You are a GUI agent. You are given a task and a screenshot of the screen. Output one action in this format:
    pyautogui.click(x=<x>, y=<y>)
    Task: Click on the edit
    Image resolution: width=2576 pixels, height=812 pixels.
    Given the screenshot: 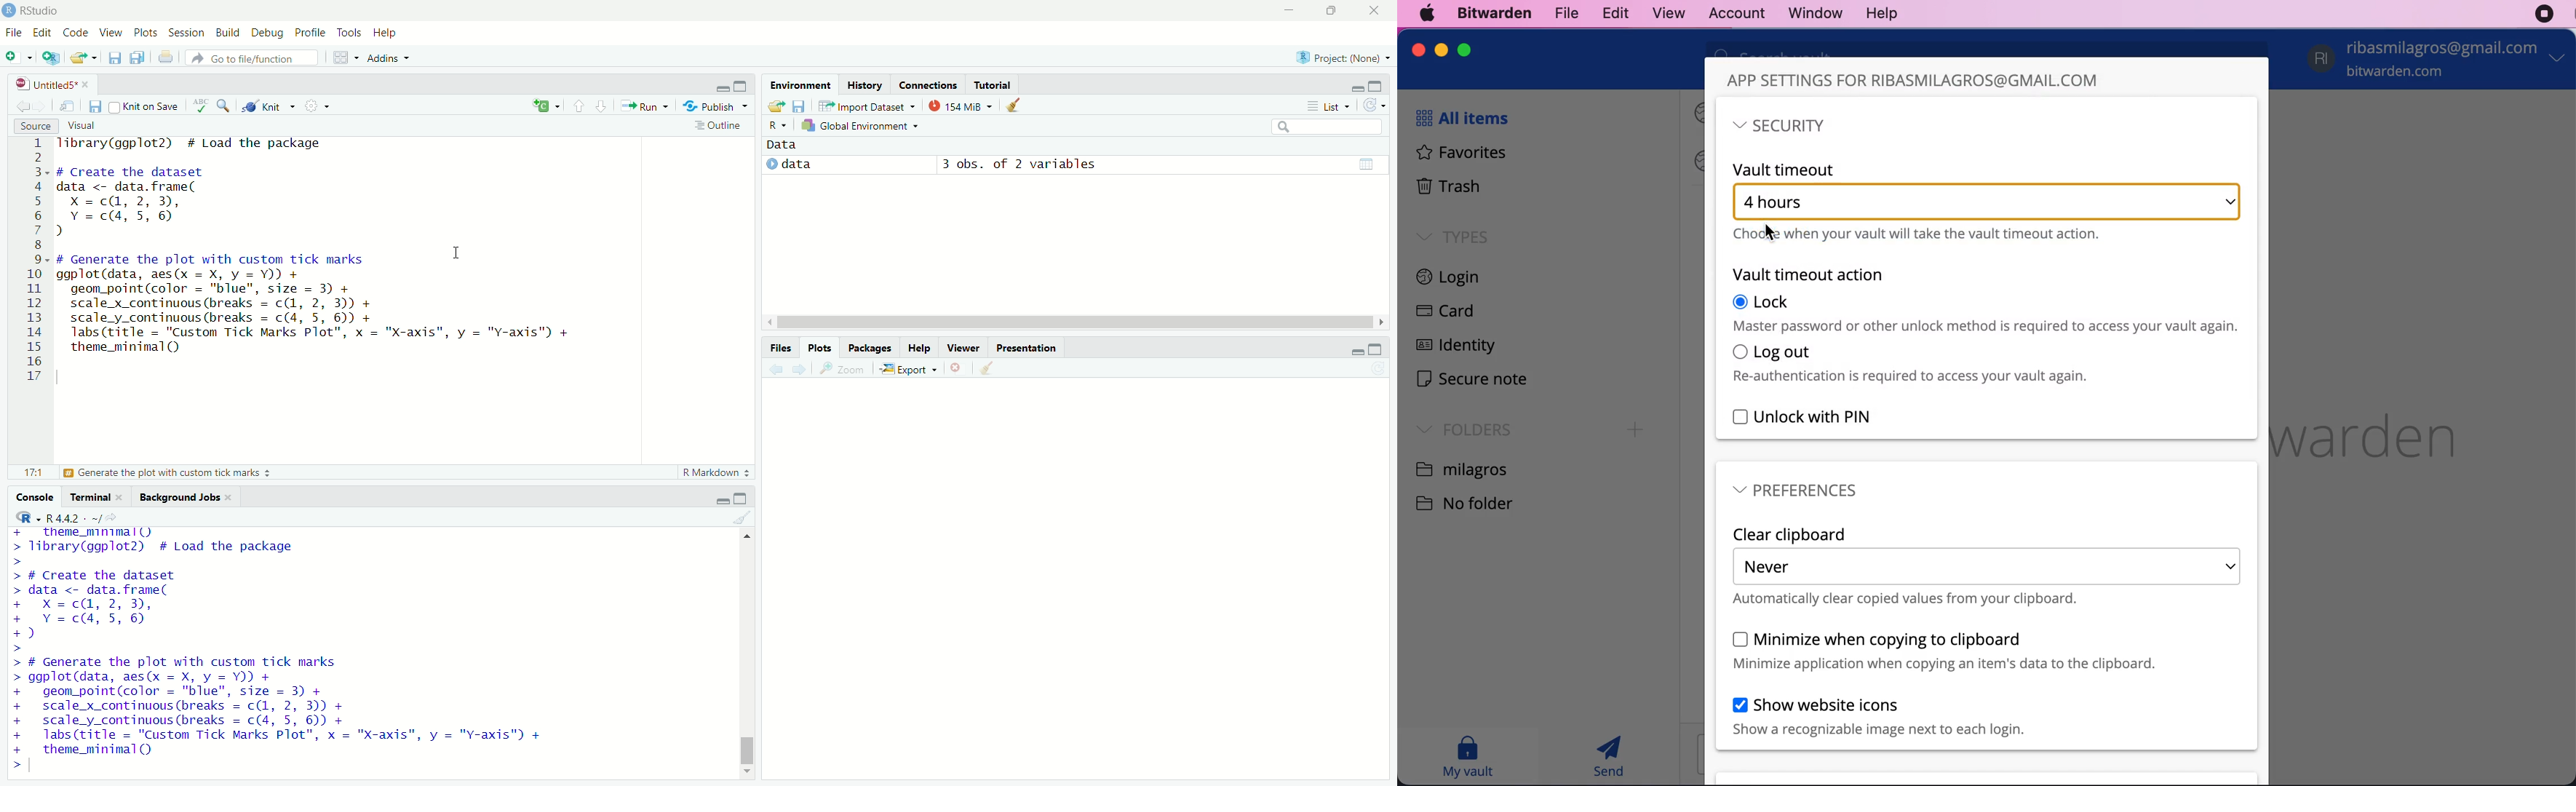 What is the action you would take?
    pyautogui.click(x=1612, y=12)
    